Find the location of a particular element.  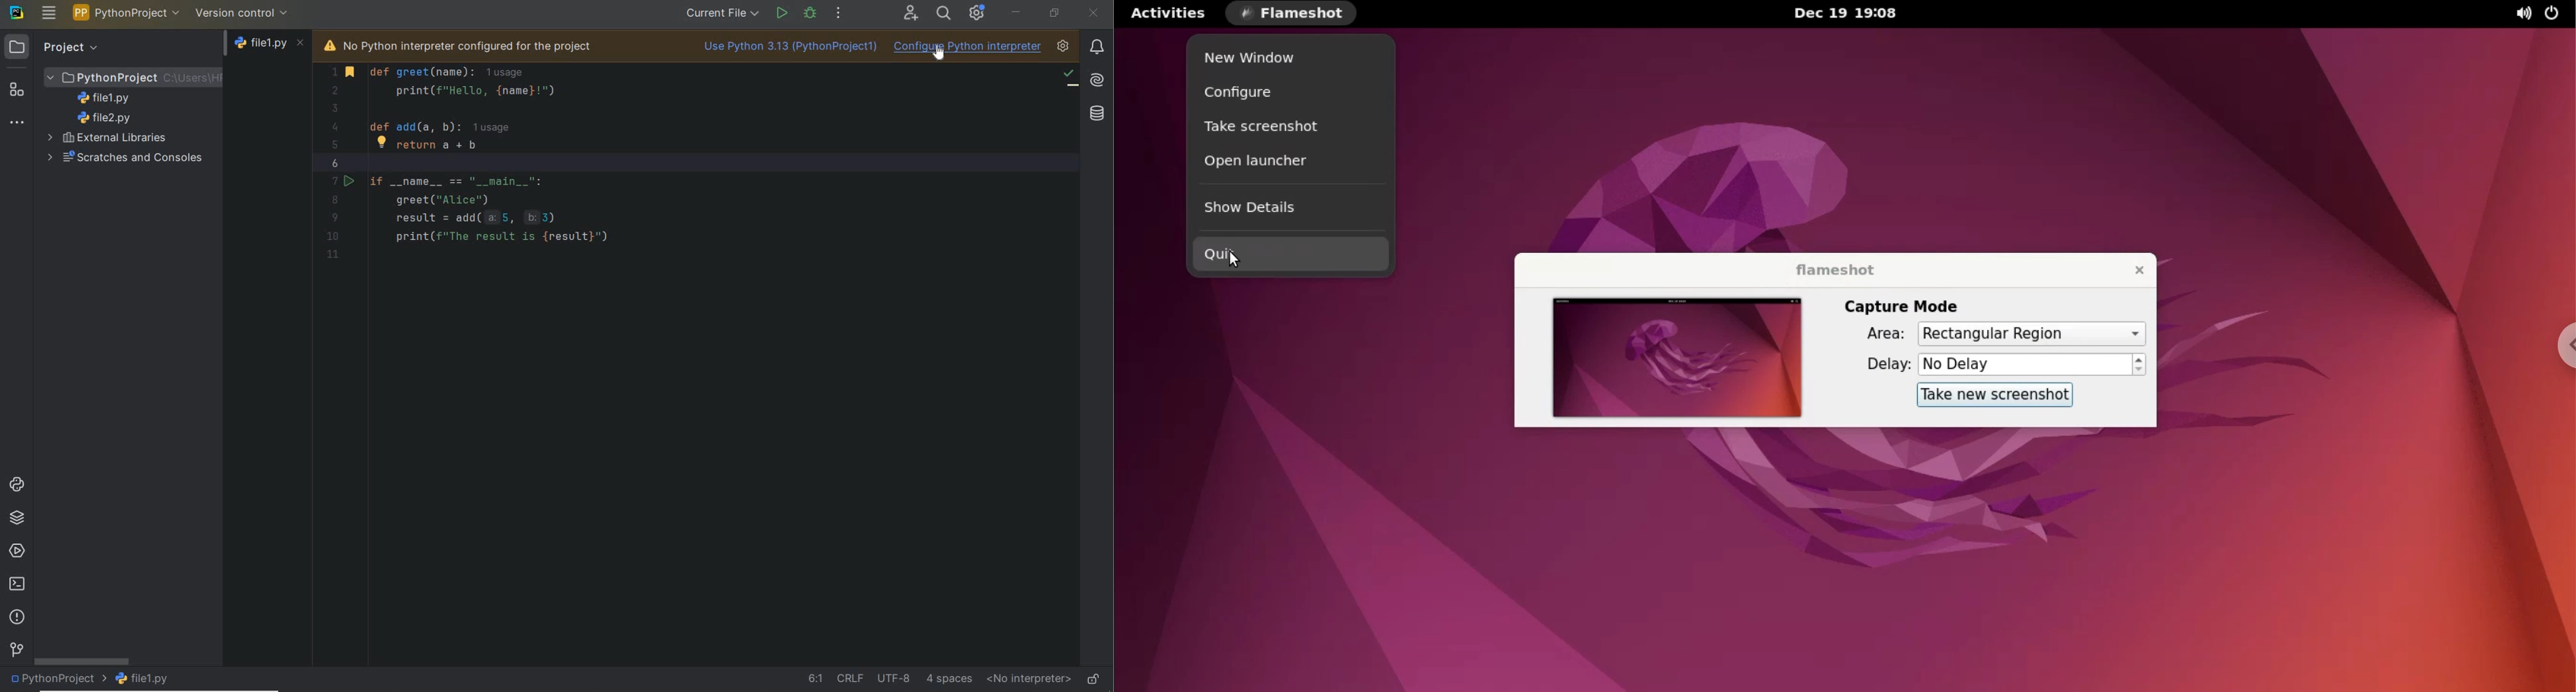

cursor is located at coordinates (942, 55).